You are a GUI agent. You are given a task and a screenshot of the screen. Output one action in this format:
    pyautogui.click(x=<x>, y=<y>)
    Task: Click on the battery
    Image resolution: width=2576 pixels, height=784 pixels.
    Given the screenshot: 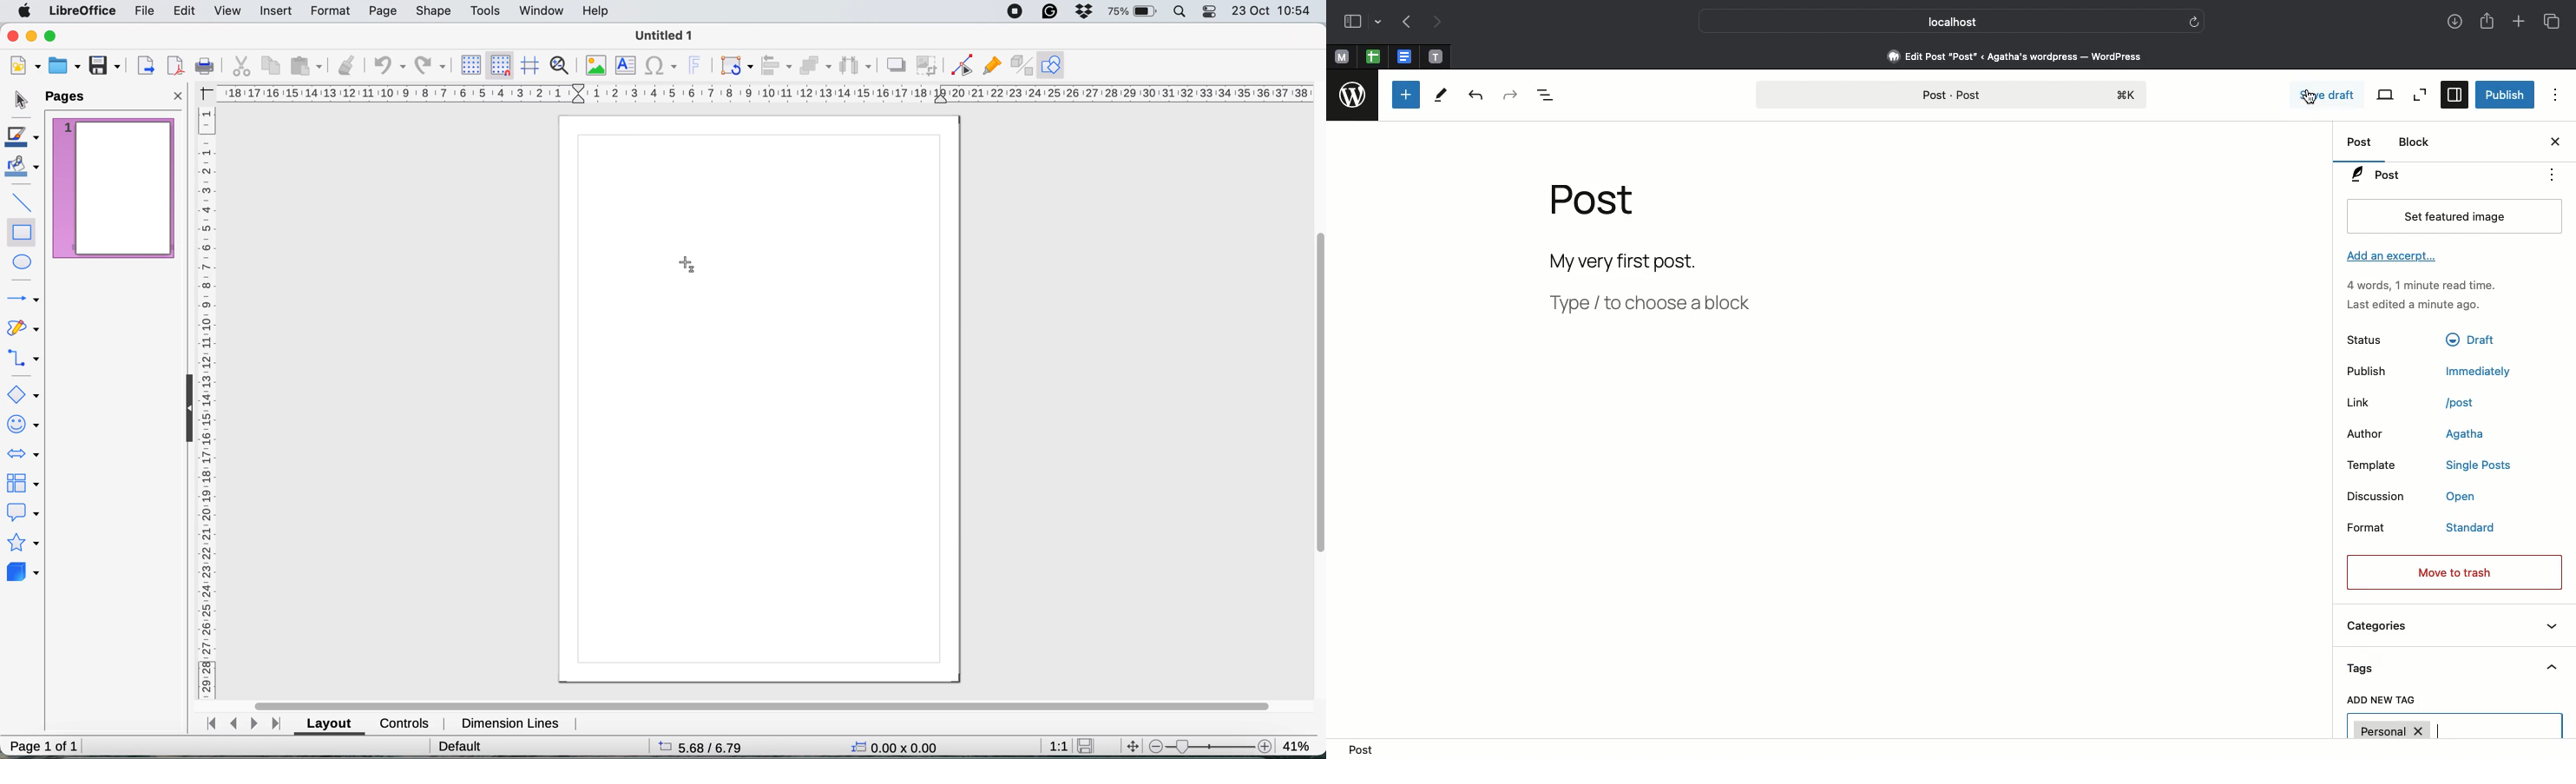 What is the action you would take?
    pyautogui.click(x=1134, y=12)
    